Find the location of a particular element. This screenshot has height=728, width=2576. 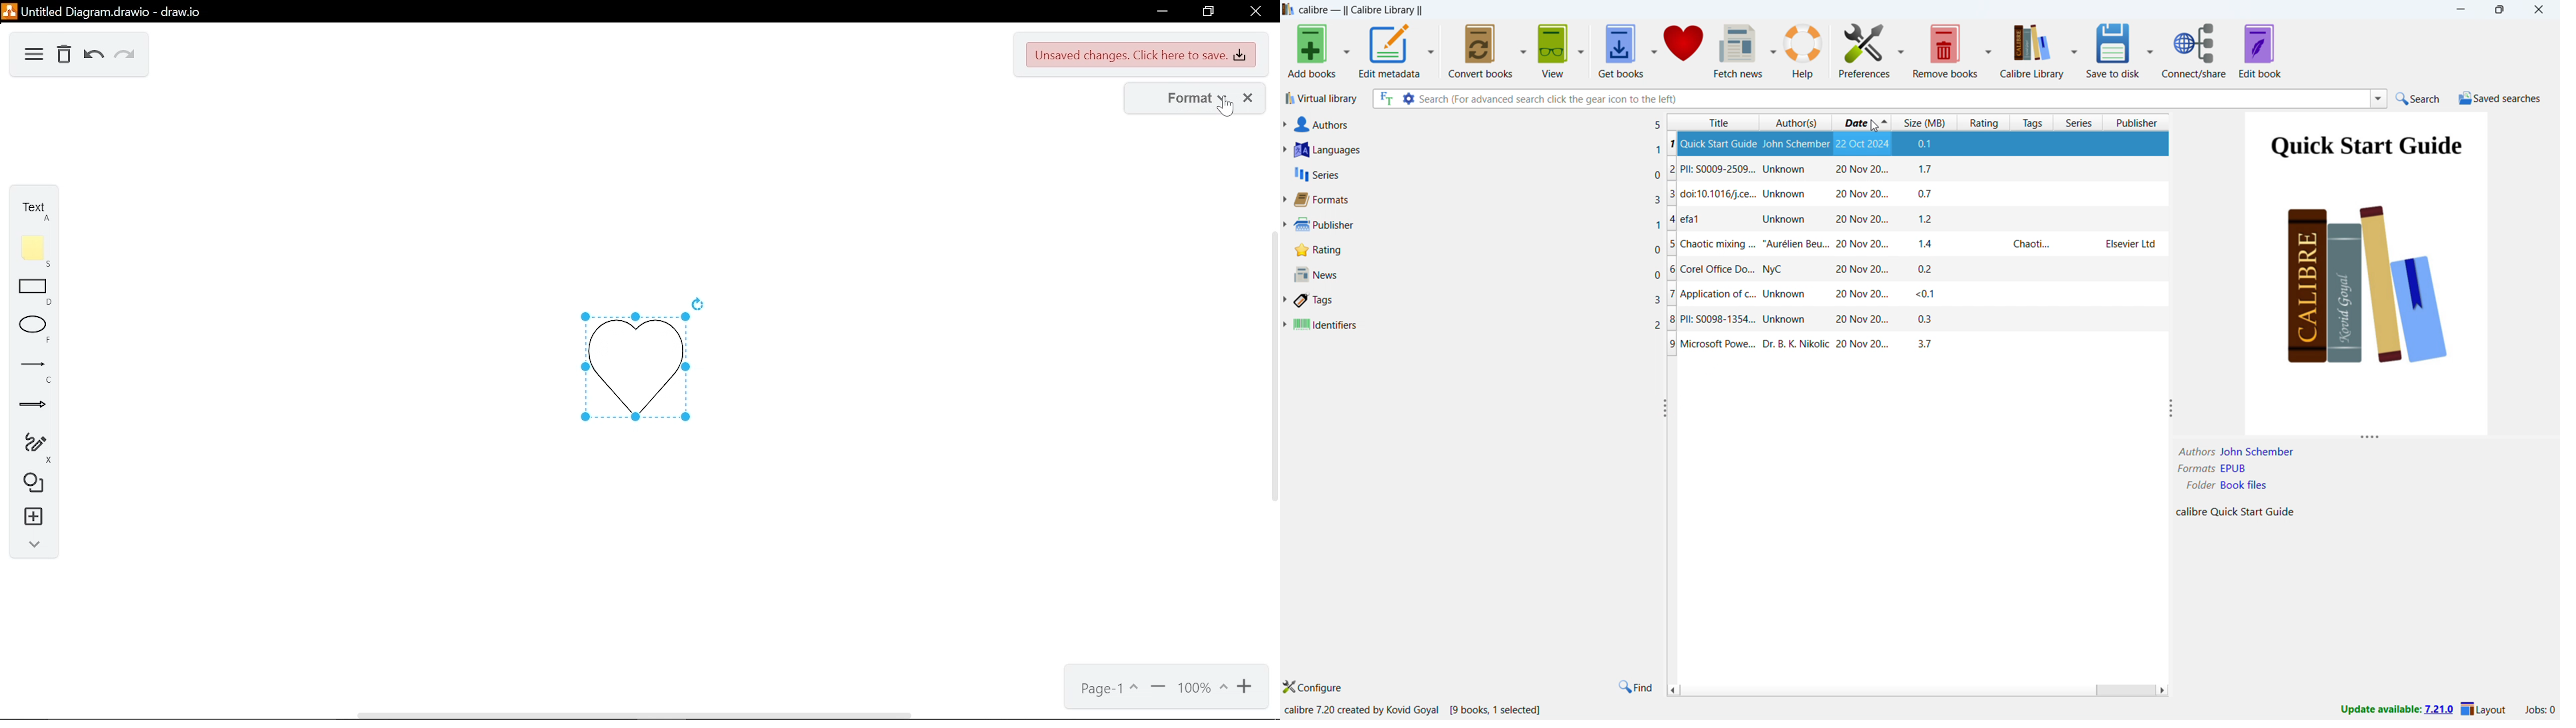

Edit metadata is located at coordinates (1390, 50).